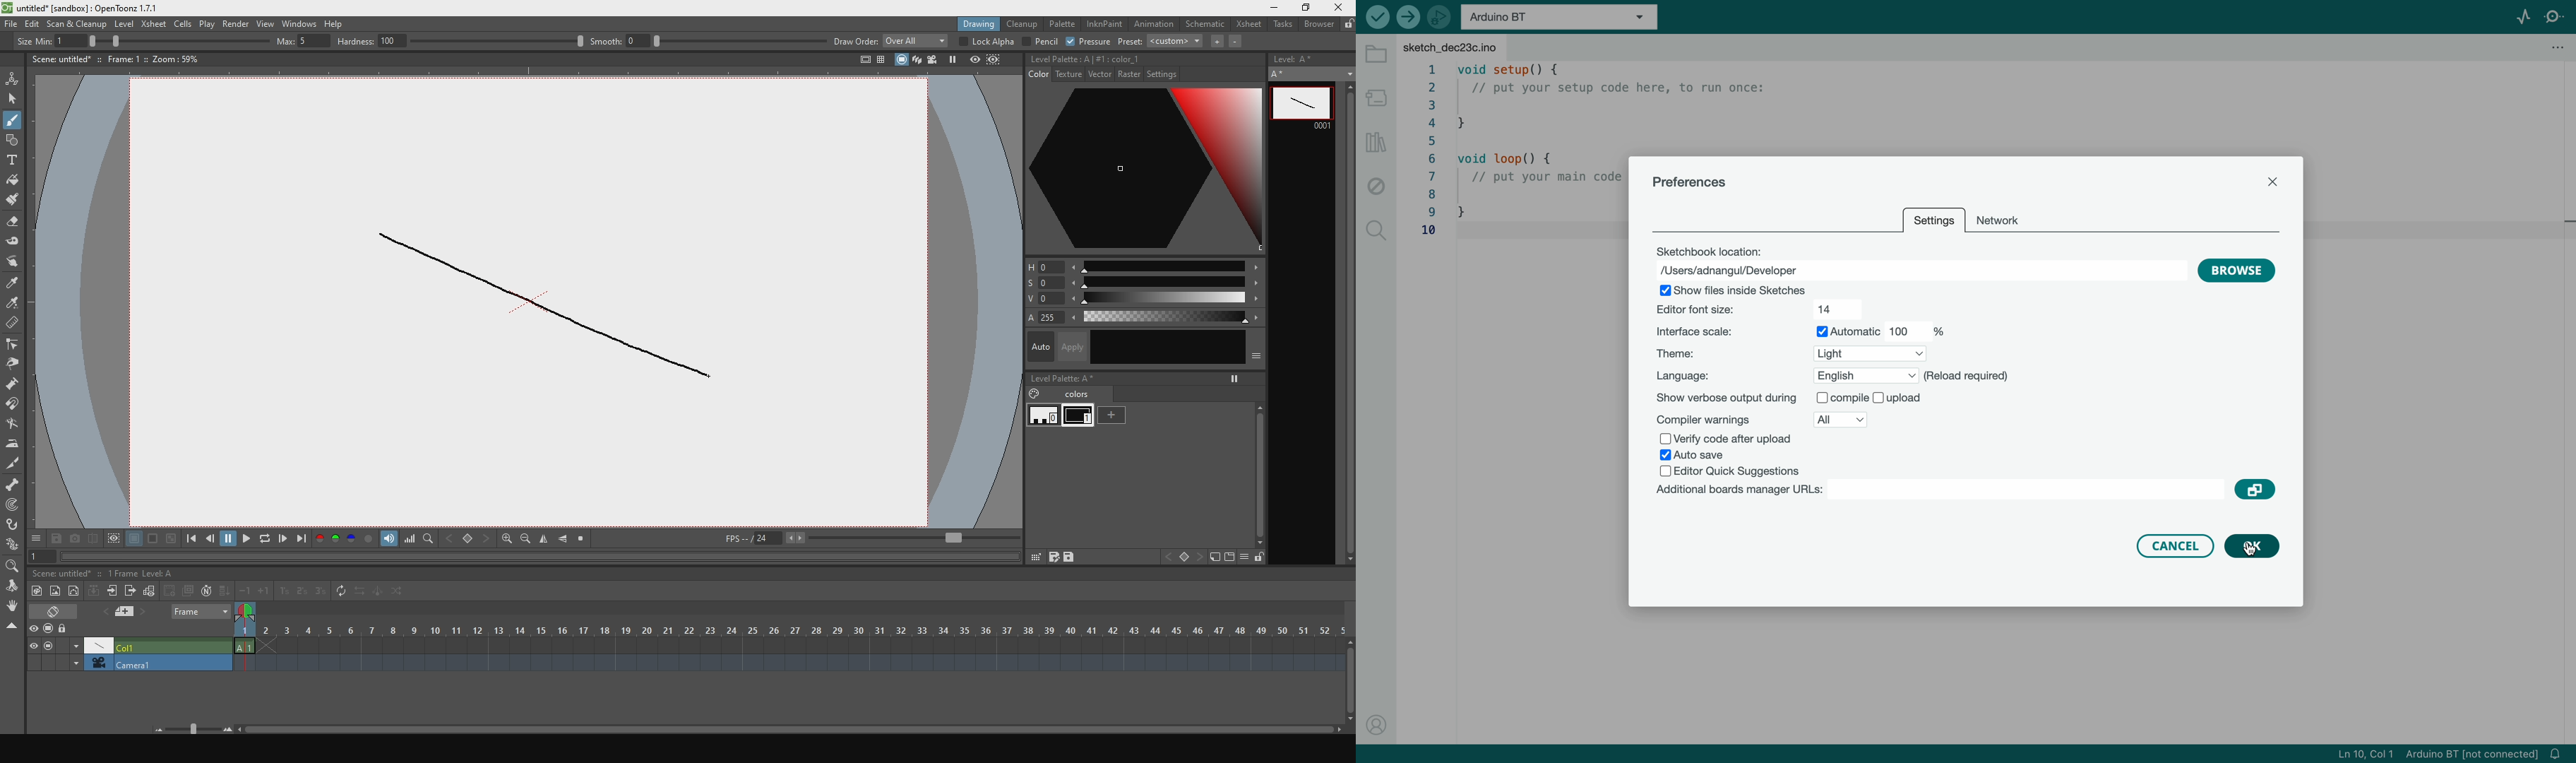  I want to click on tasks, so click(1284, 28).